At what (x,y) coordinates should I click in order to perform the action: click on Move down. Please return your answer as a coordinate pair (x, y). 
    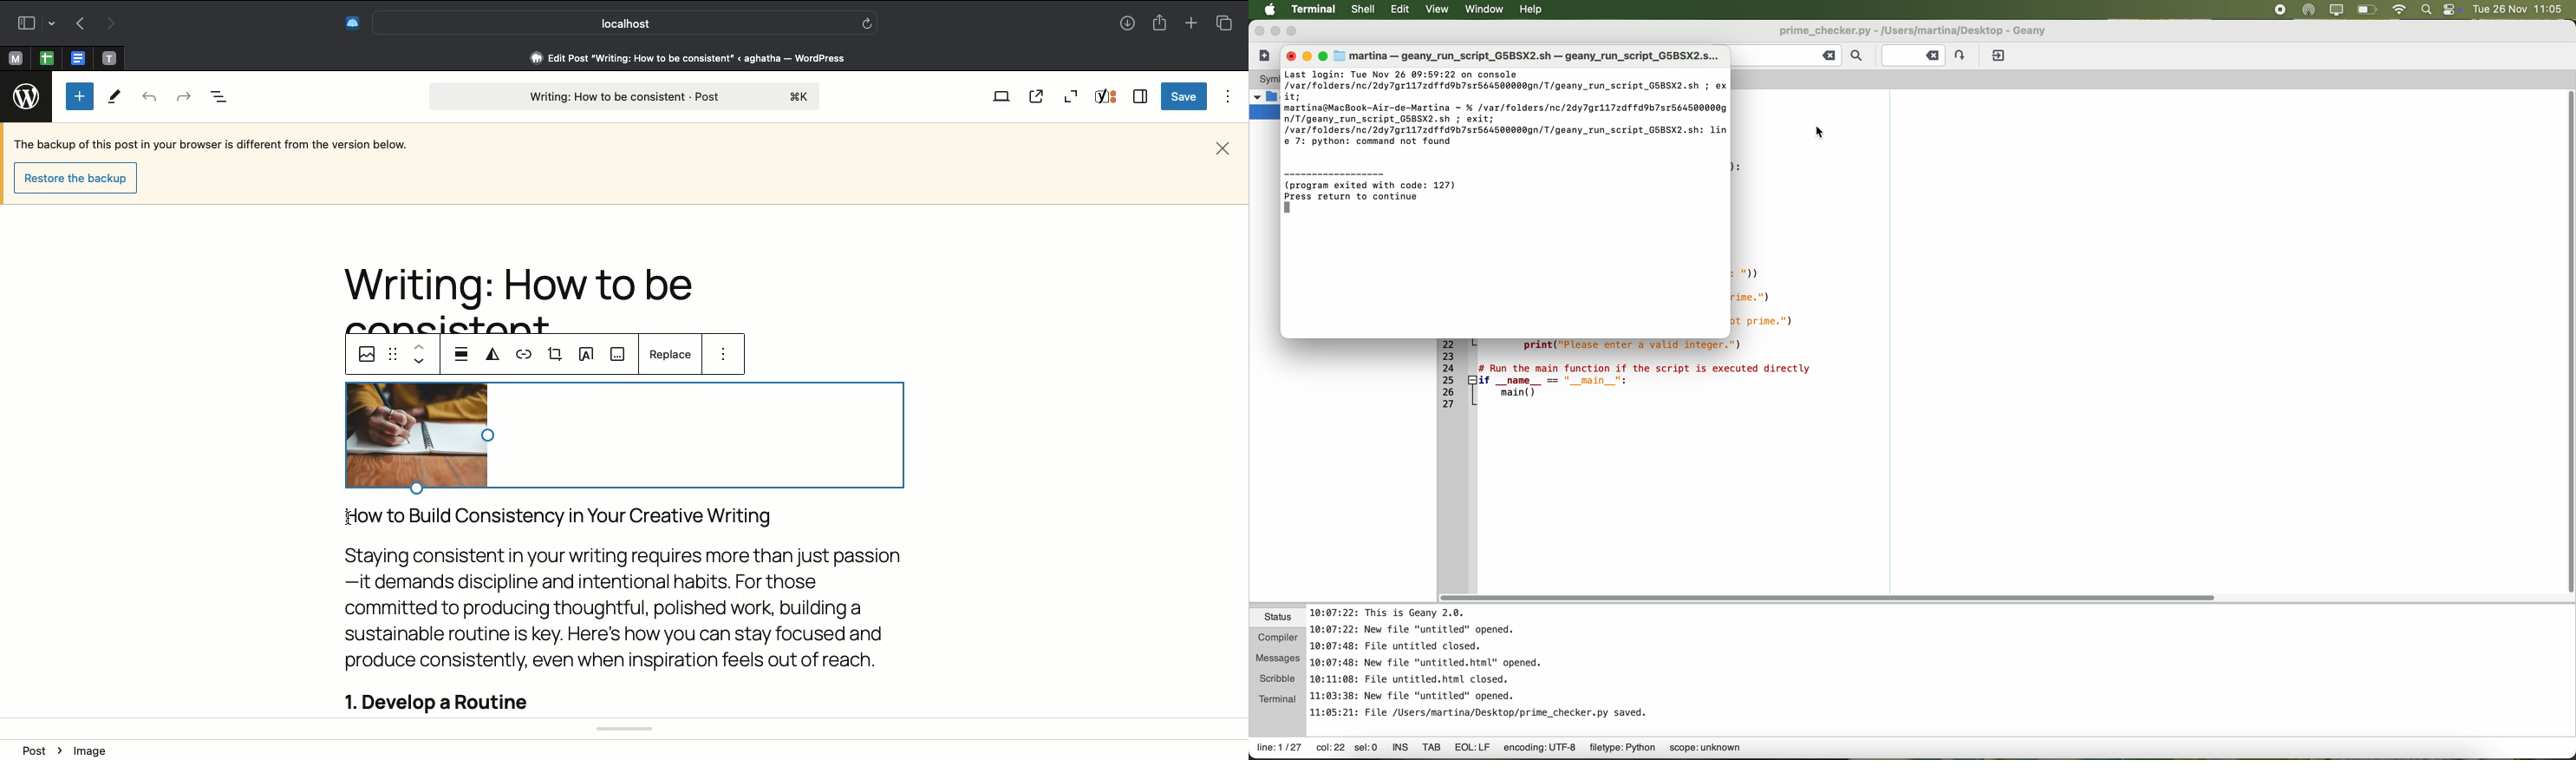
    Looking at the image, I should click on (422, 356).